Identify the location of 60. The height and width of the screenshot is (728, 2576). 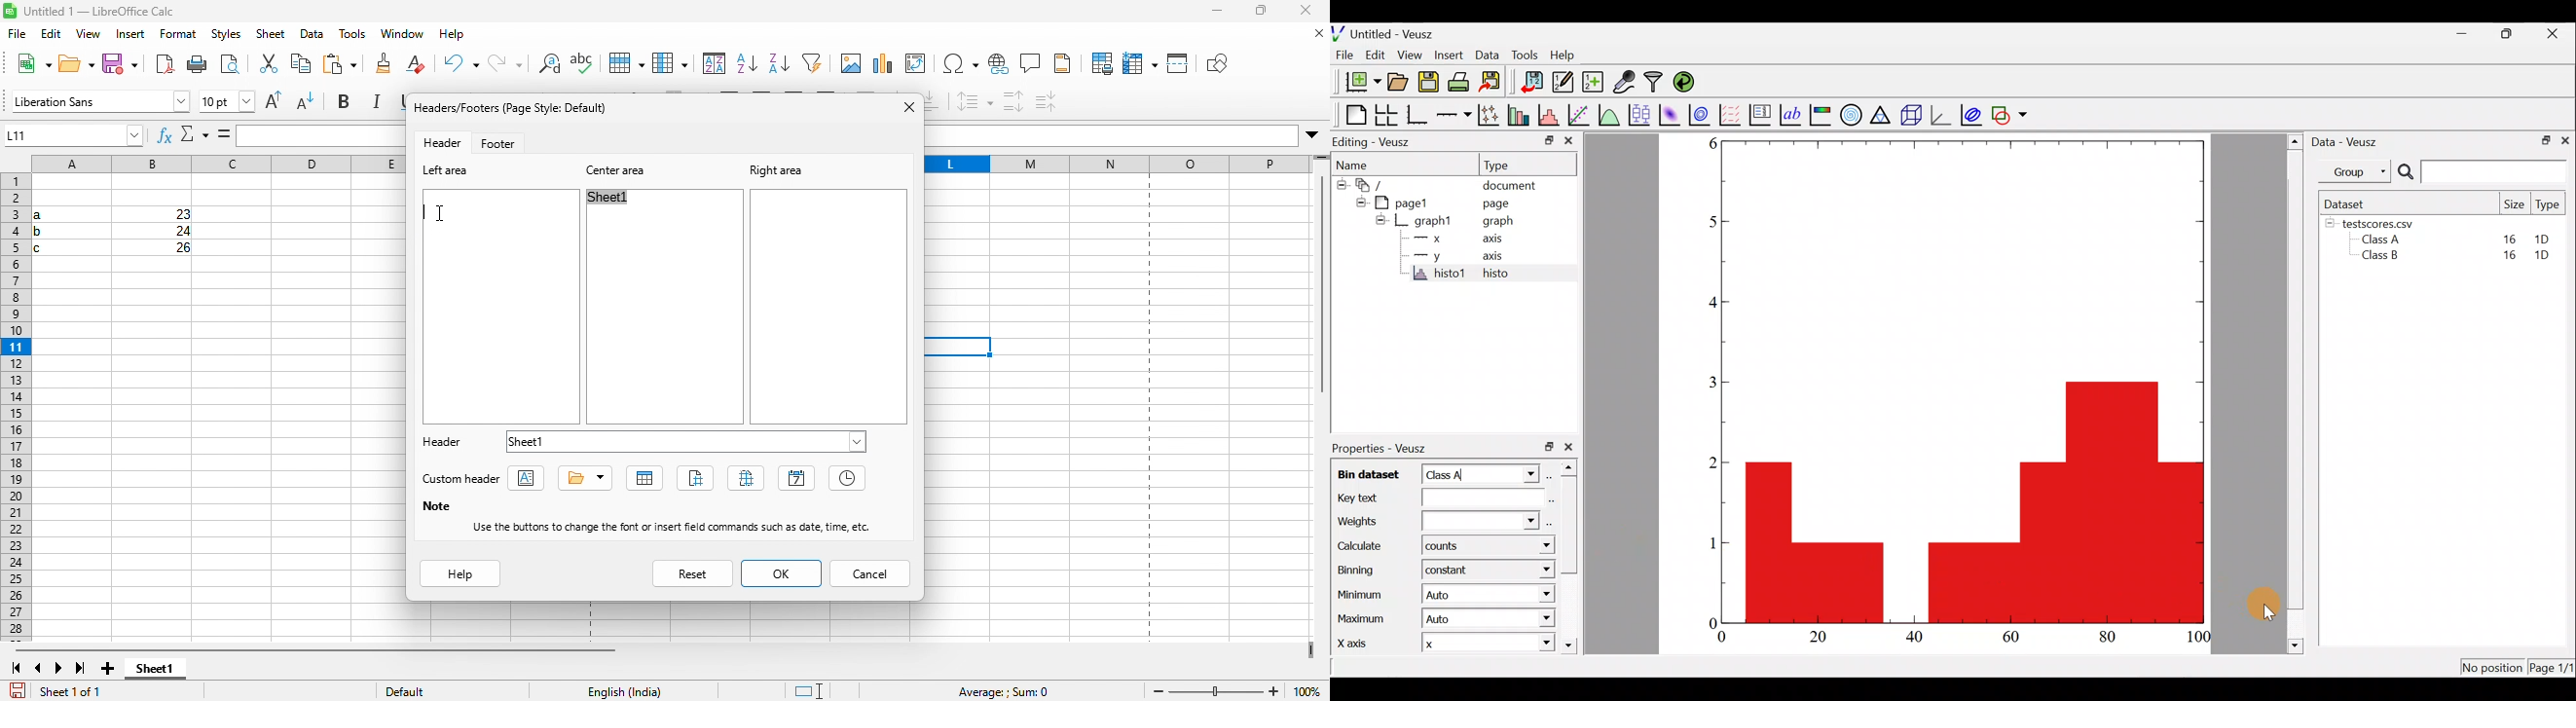
(2014, 639).